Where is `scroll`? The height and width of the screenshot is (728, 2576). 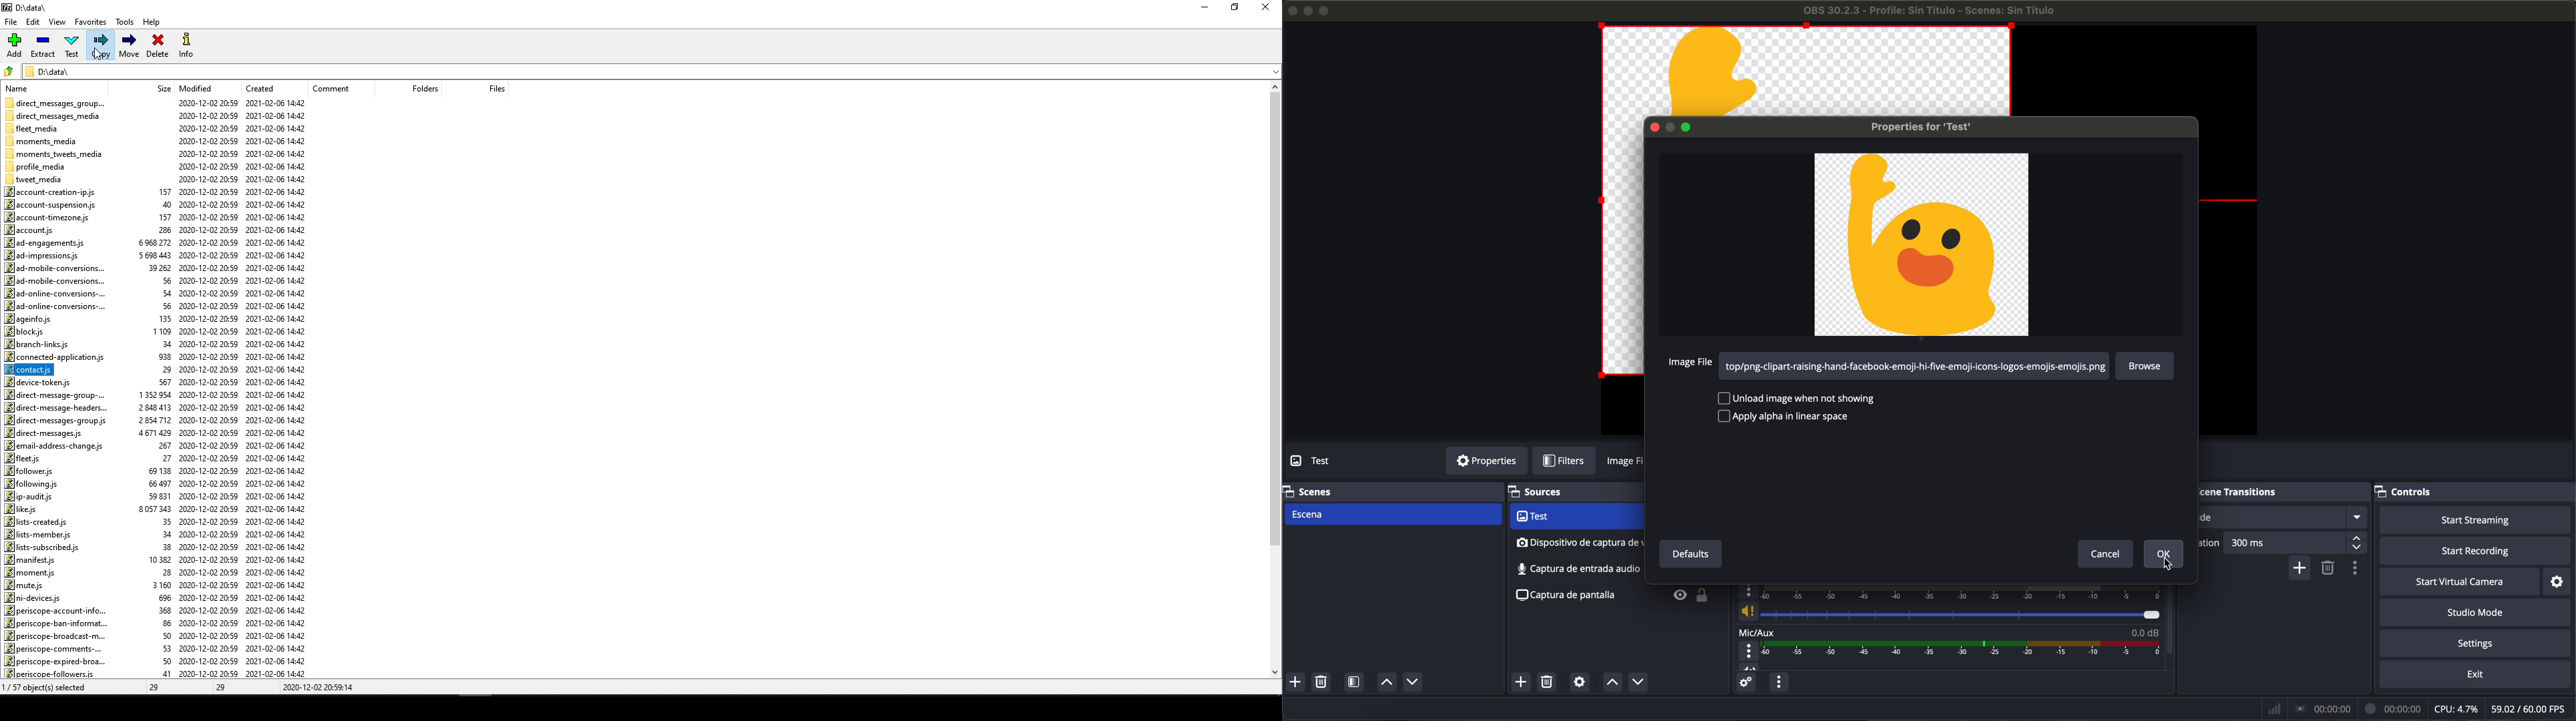
scroll is located at coordinates (1271, 382).